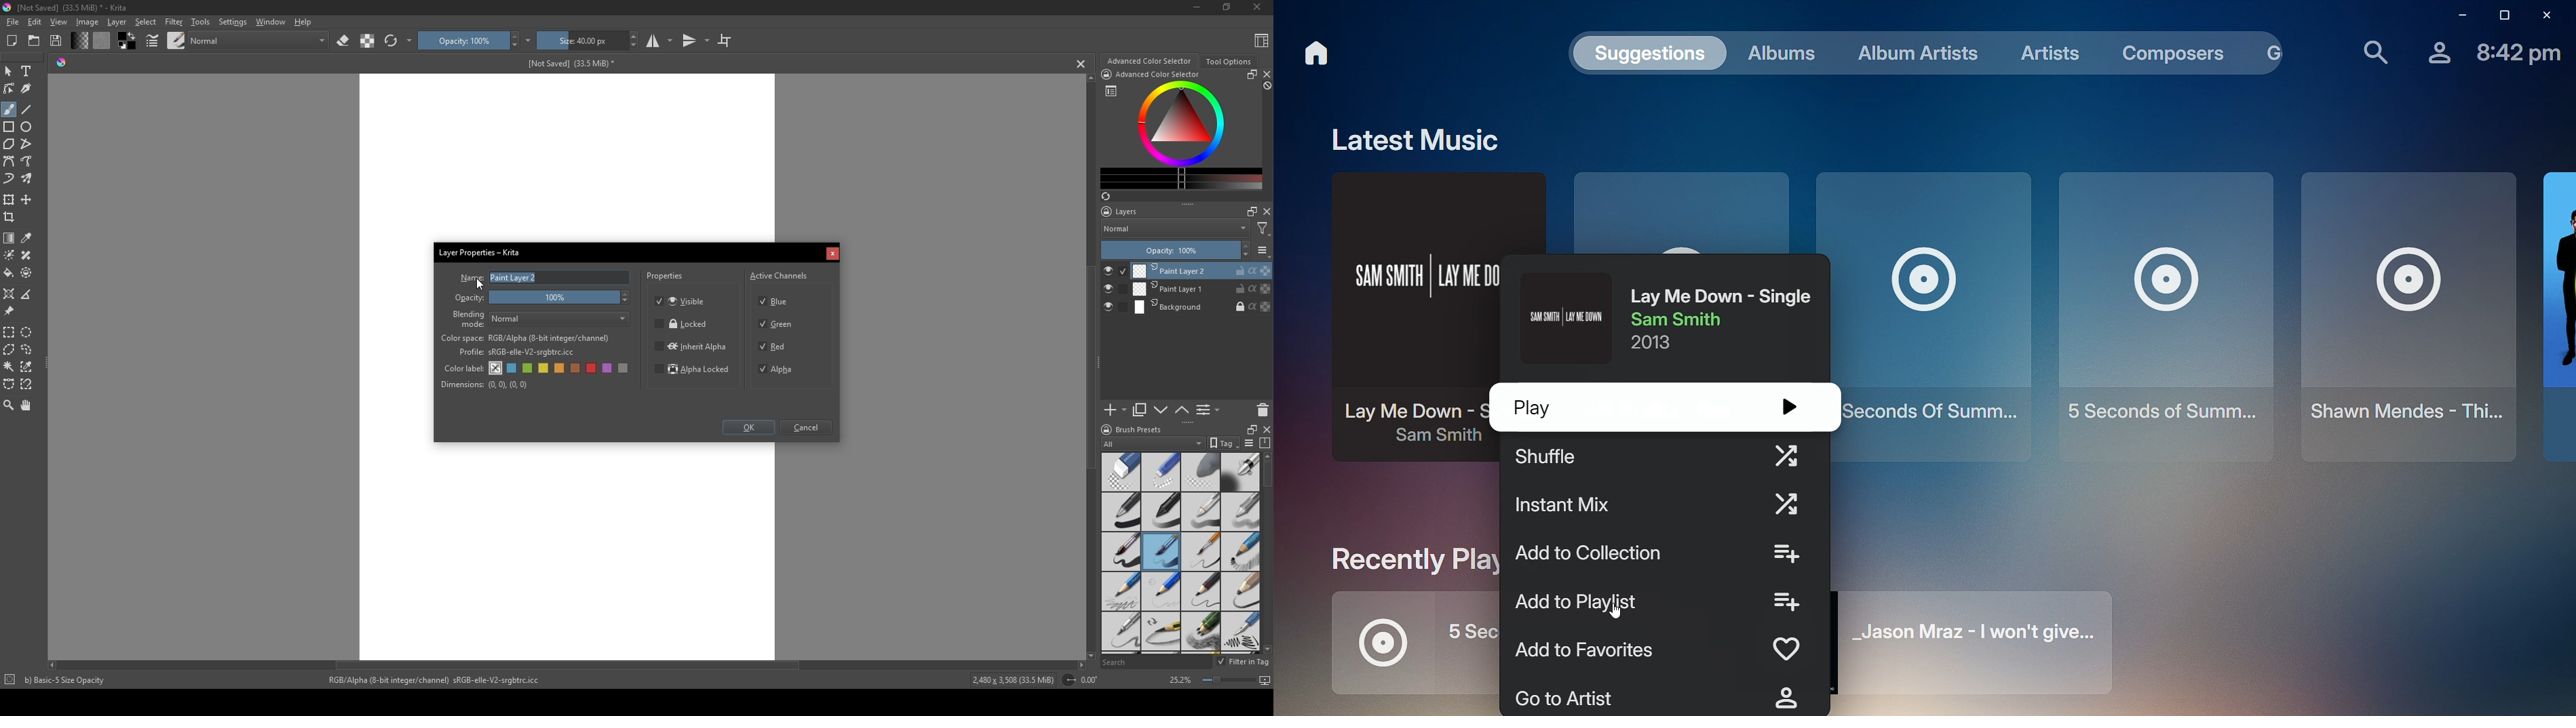 This screenshot has width=2576, height=728. I want to click on cursor, so click(481, 283).